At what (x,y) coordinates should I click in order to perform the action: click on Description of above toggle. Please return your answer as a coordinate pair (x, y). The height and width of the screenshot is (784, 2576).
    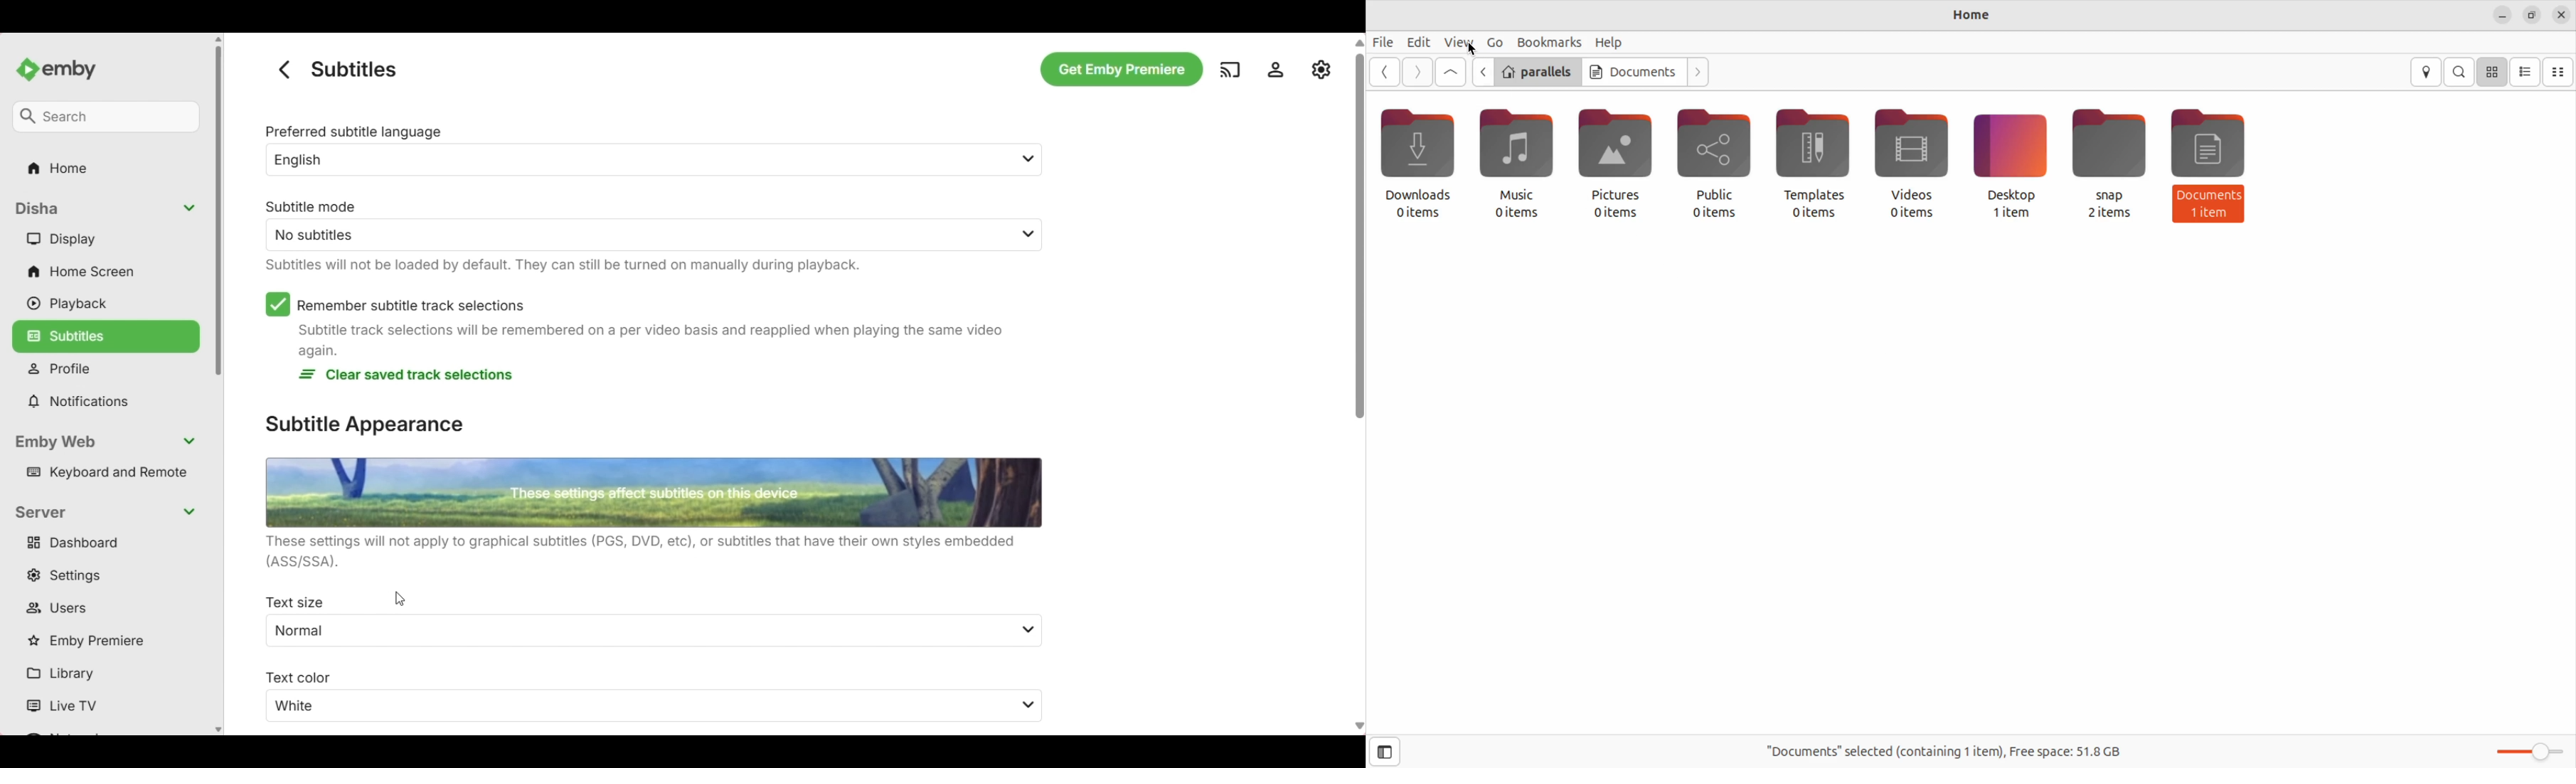
    Looking at the image, I should click on (649, 340).